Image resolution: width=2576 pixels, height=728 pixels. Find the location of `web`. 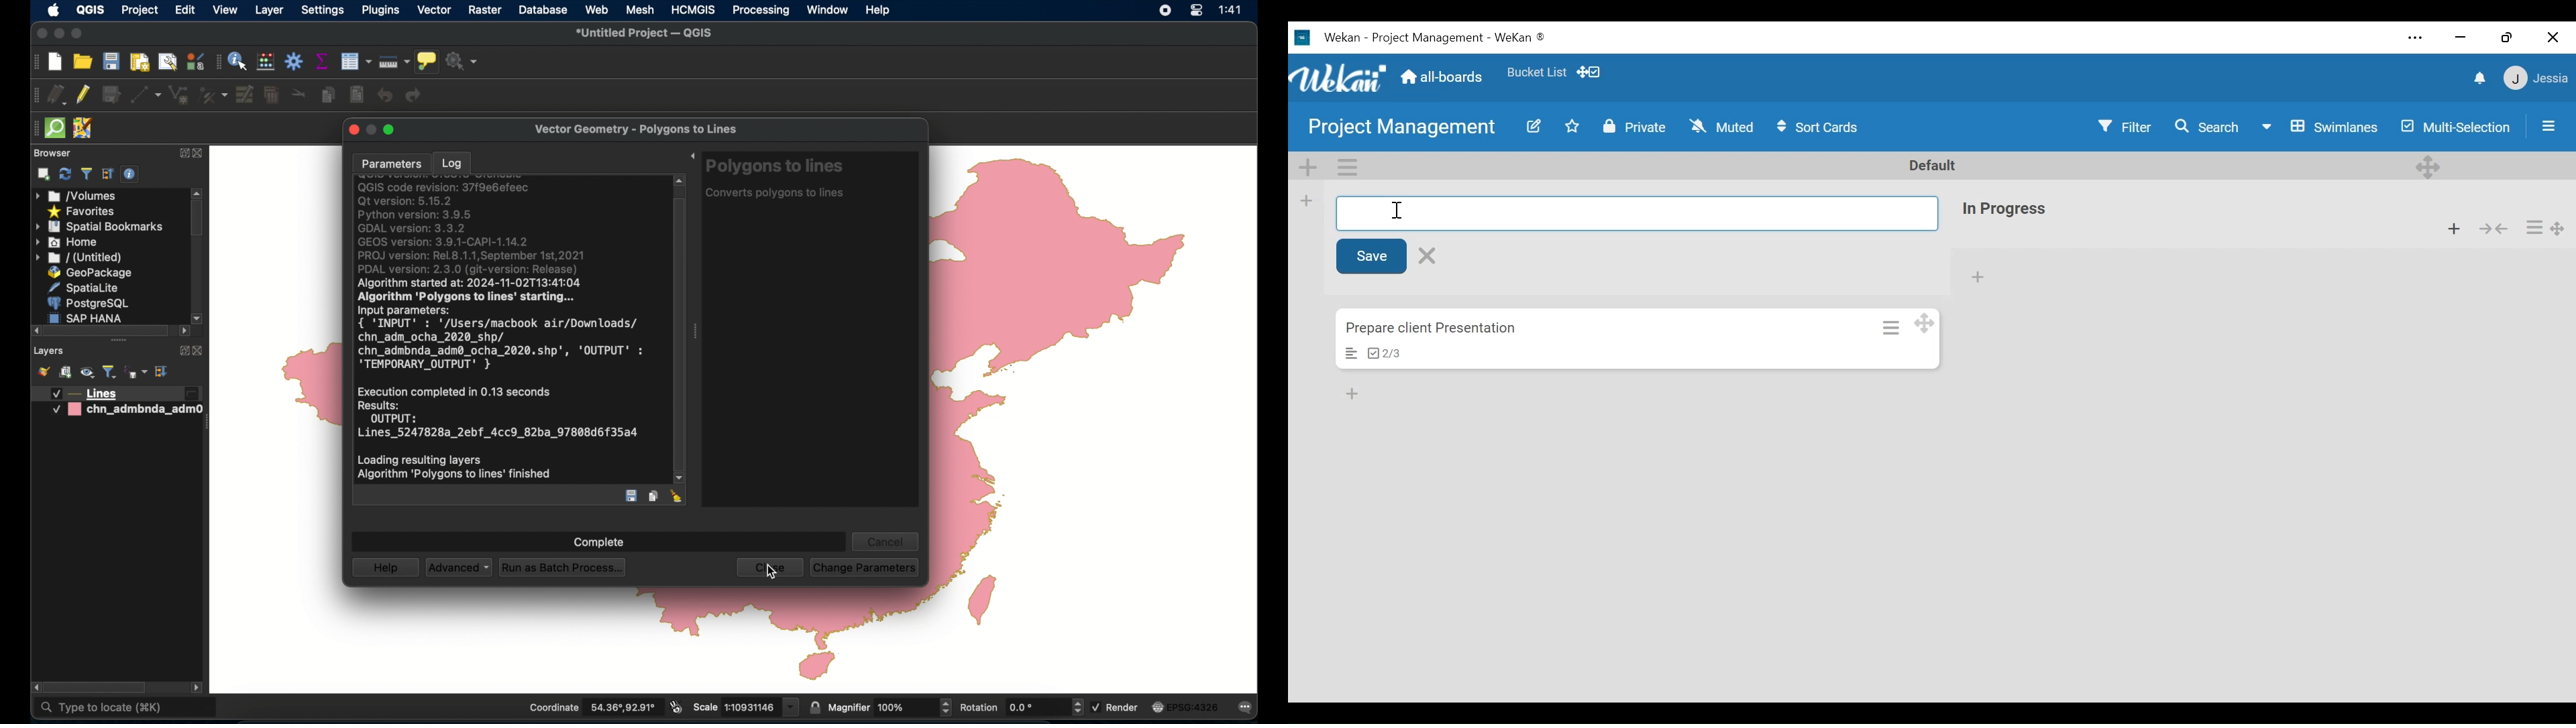

web is located at coordinates (596, 10).